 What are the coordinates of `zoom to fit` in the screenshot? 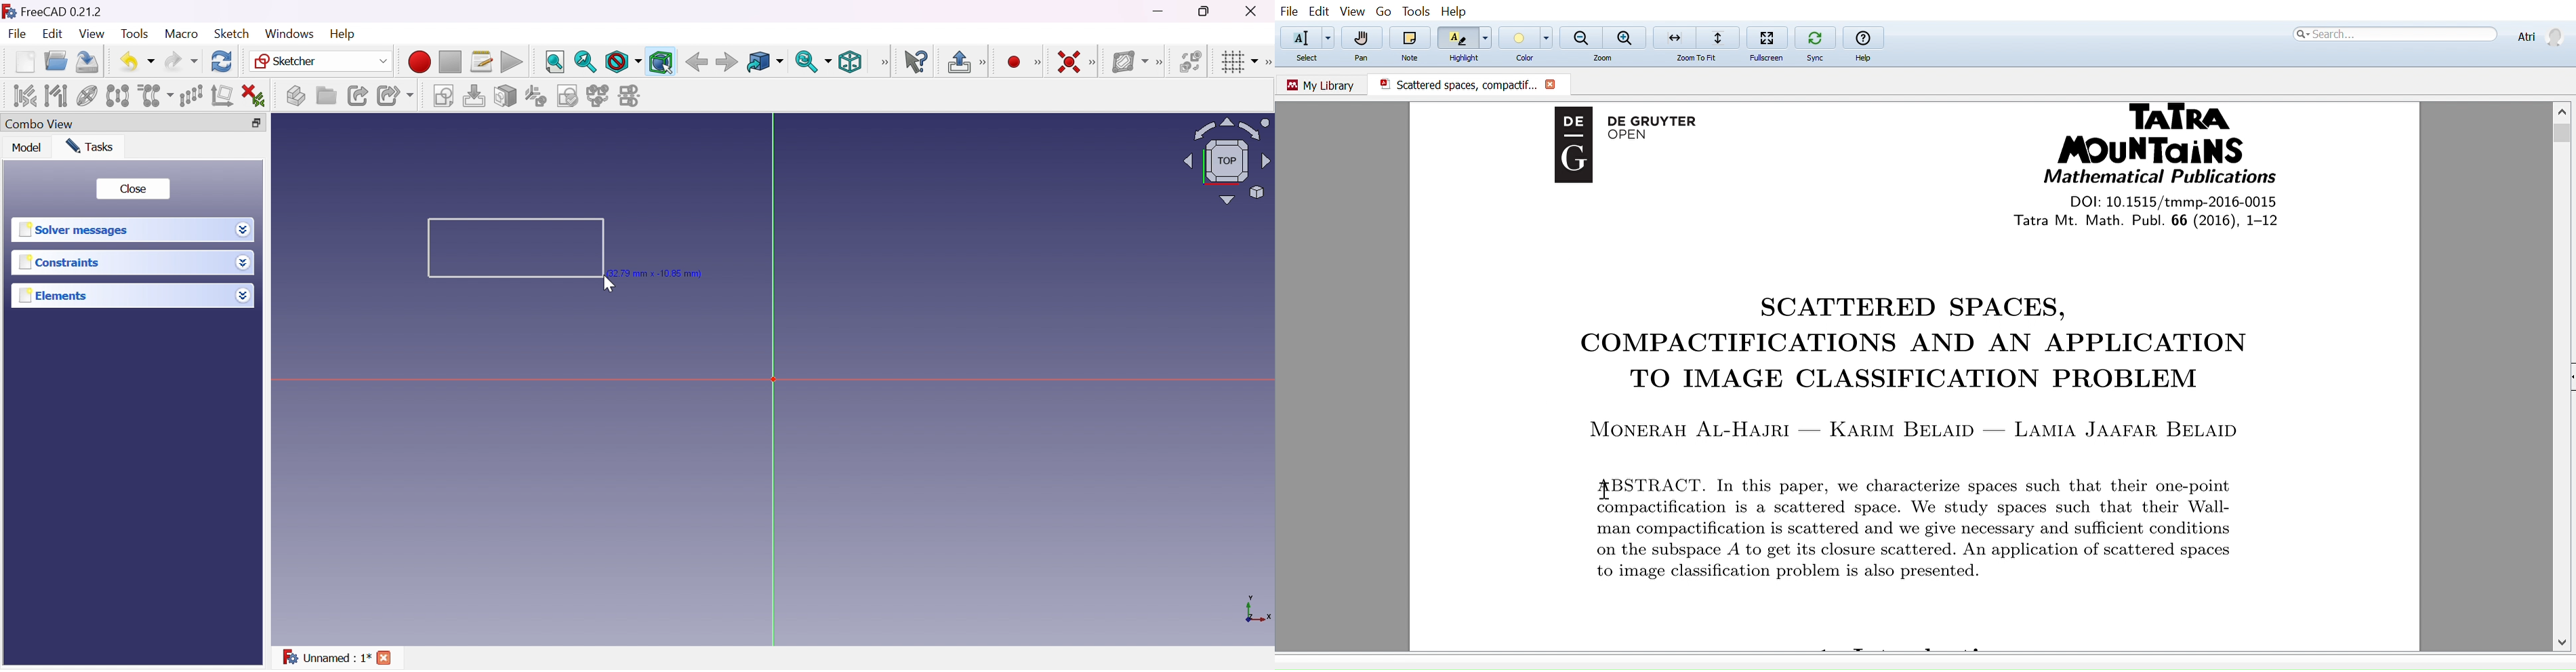 It's located at (1701, 58).